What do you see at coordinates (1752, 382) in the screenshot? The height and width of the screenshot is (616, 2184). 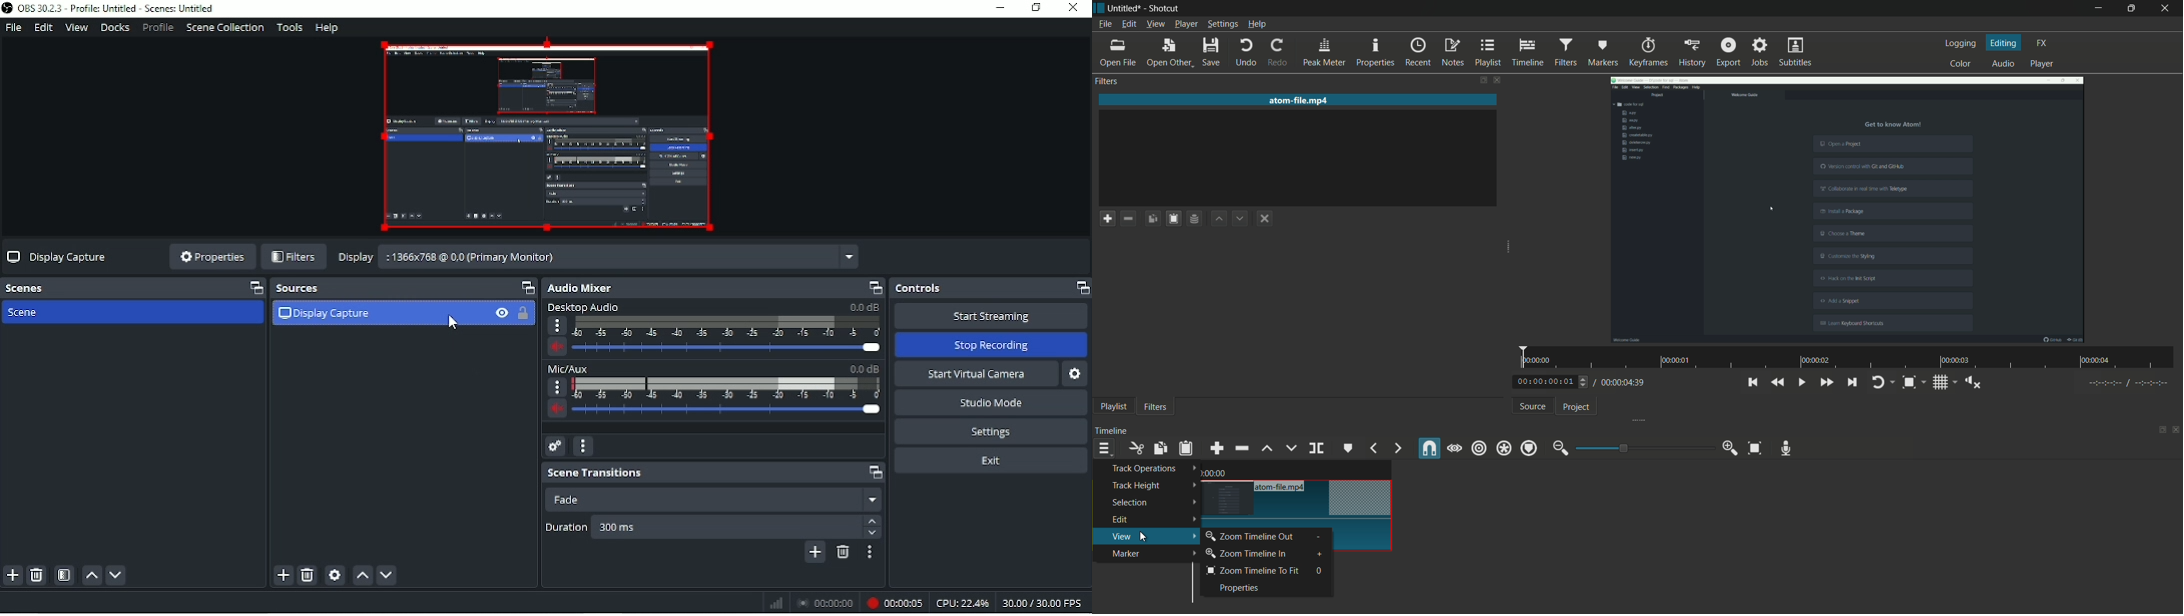 I see `skip to the previous point` at bounding box center [1752, 382].